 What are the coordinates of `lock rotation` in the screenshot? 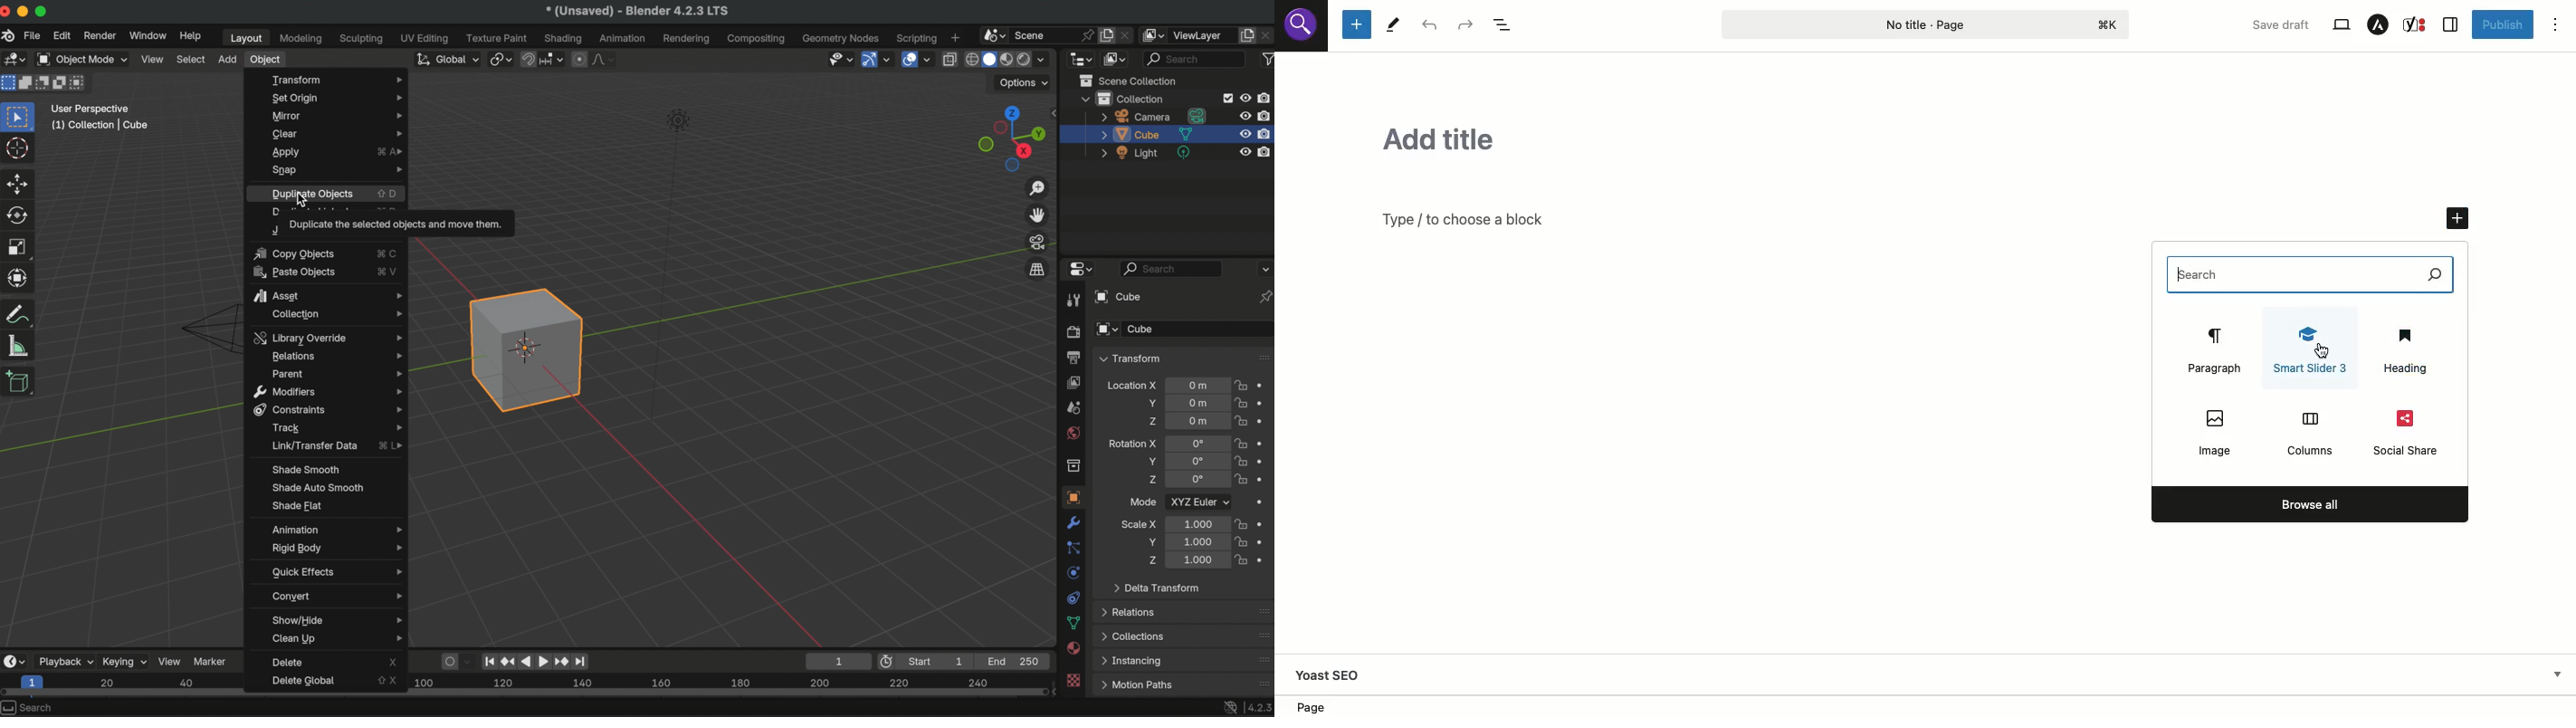 It's located at (1241, 443).